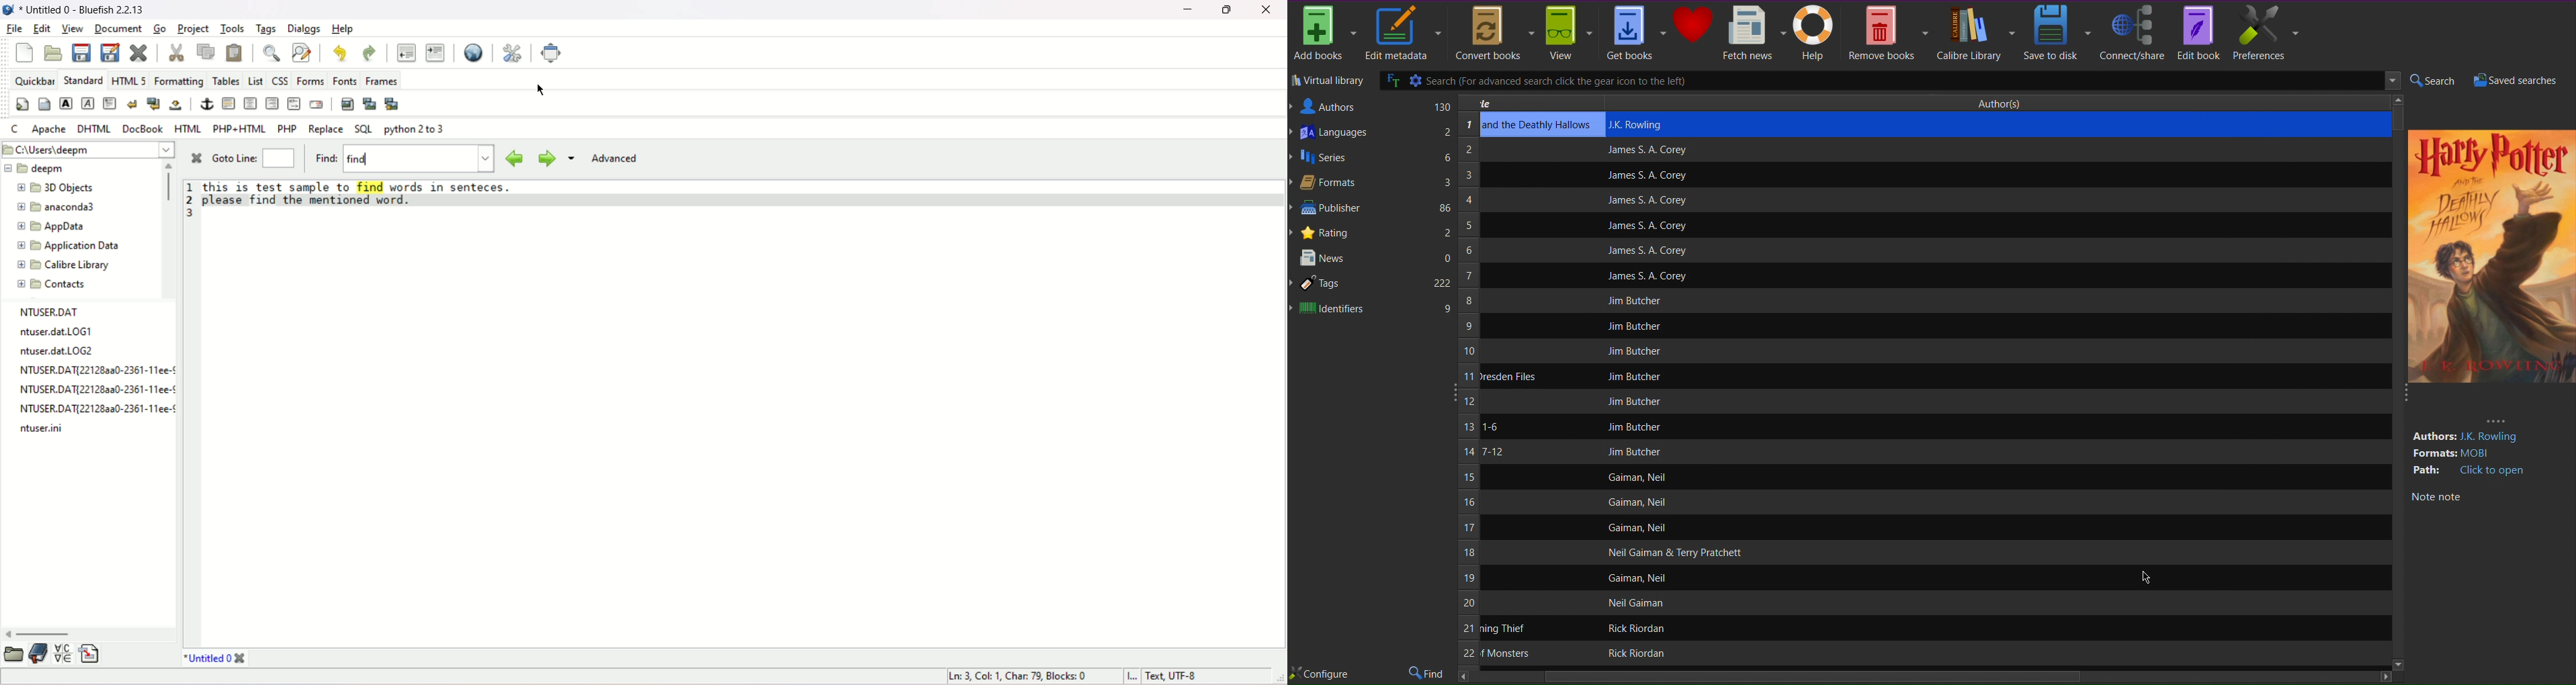 The width and height of the screenshot is (2576, 700). Describe the element at coordinates (1635, 427) in the screenshot. I see `Jim Butcher` at that location.